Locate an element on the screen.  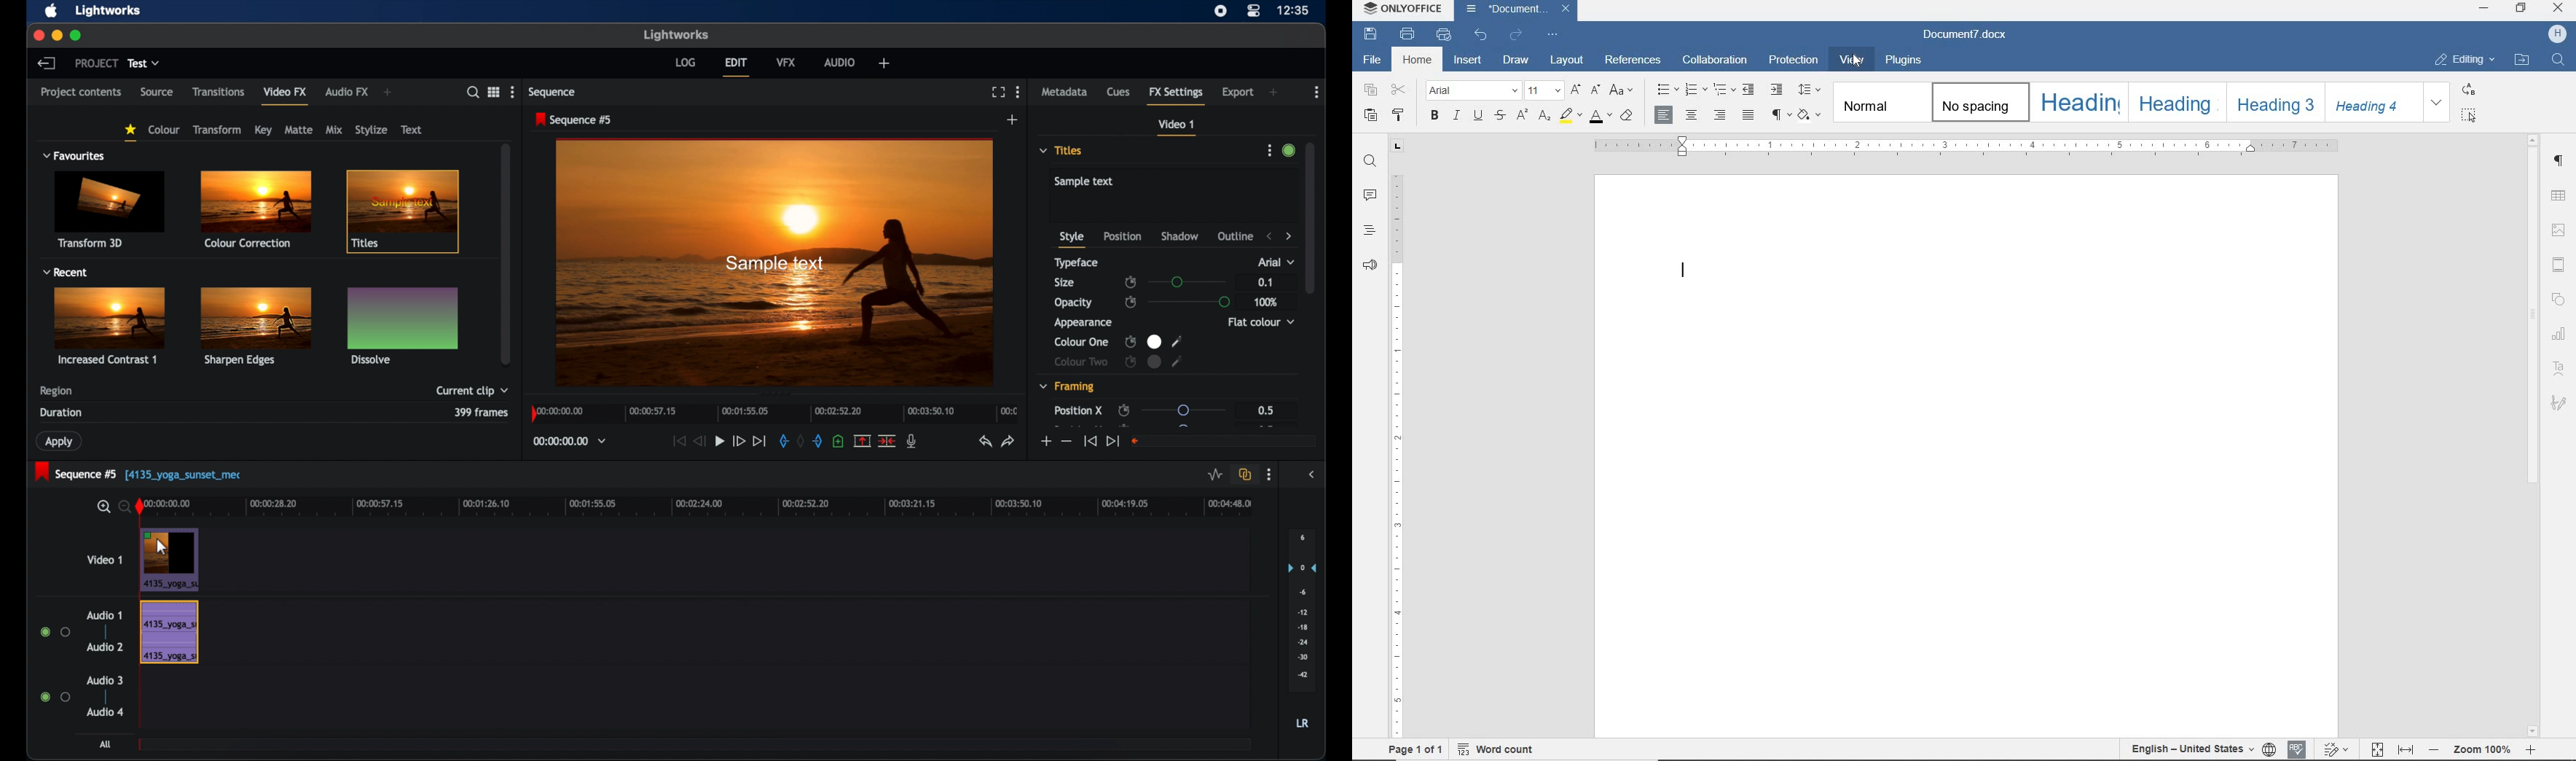
FONT is located at coordinates (1472, 89).